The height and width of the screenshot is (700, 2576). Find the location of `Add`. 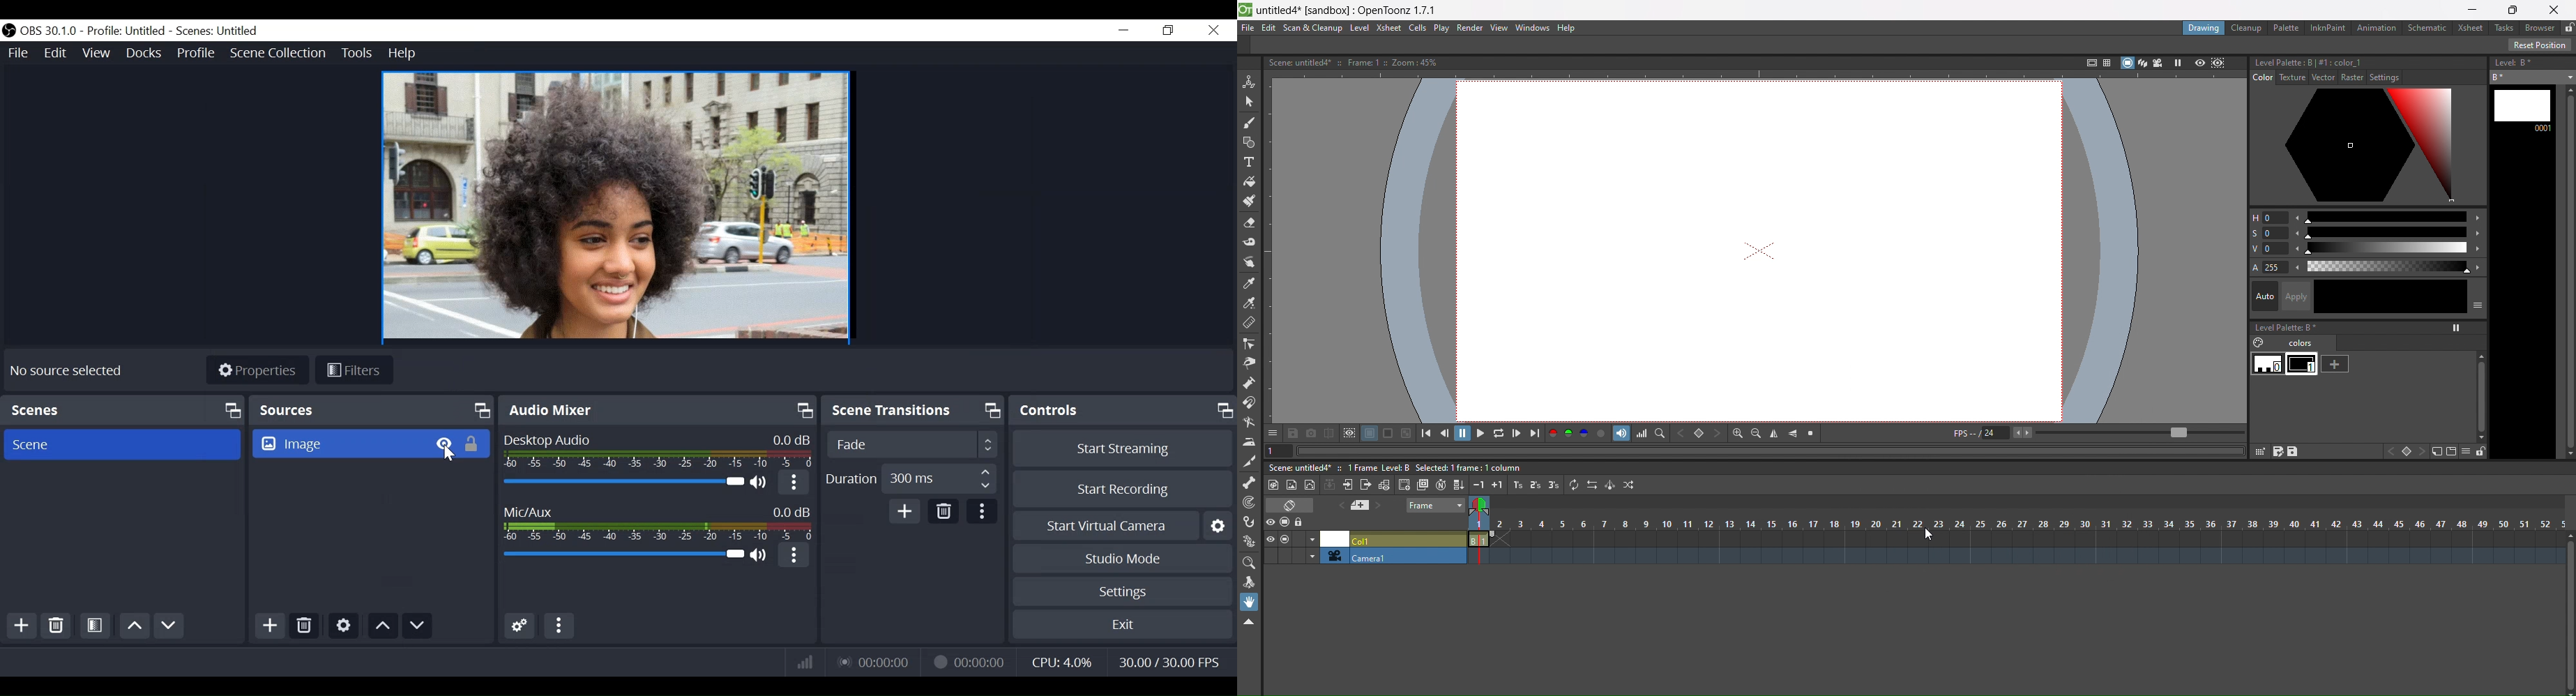

Add is located at coordinates (270, 626).